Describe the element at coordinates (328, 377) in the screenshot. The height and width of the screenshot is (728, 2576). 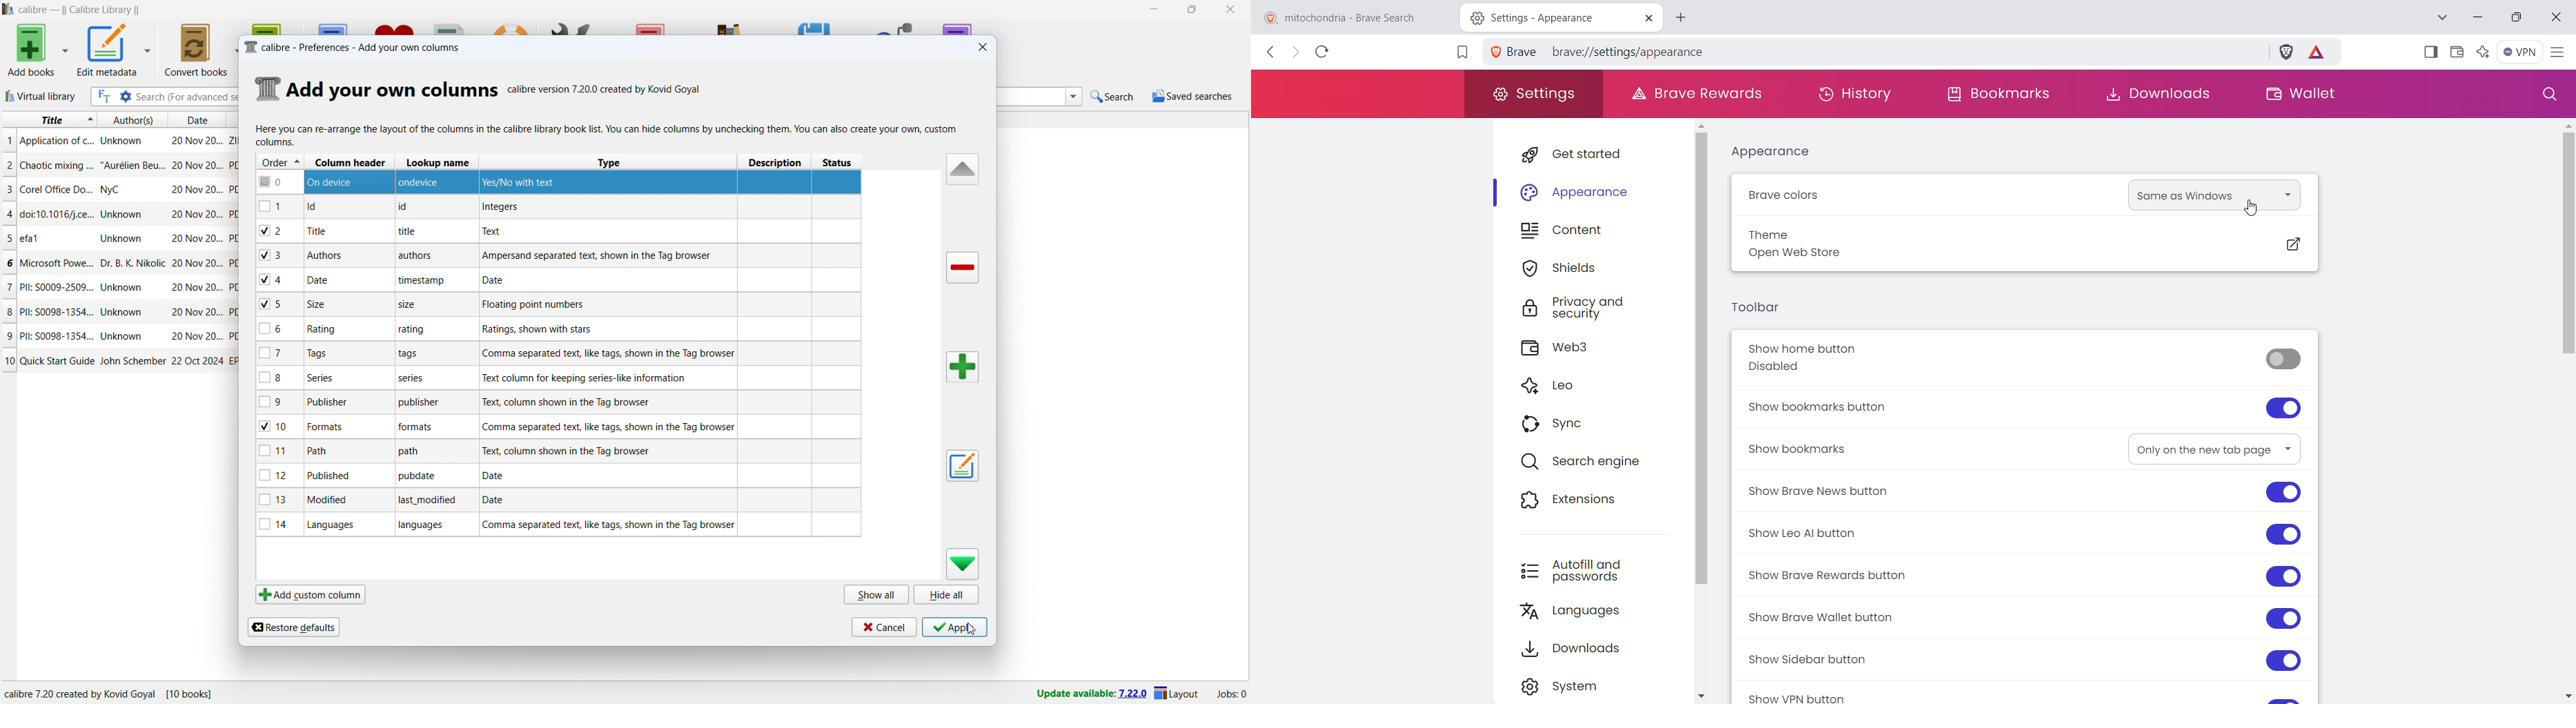
I see `series` at that location.